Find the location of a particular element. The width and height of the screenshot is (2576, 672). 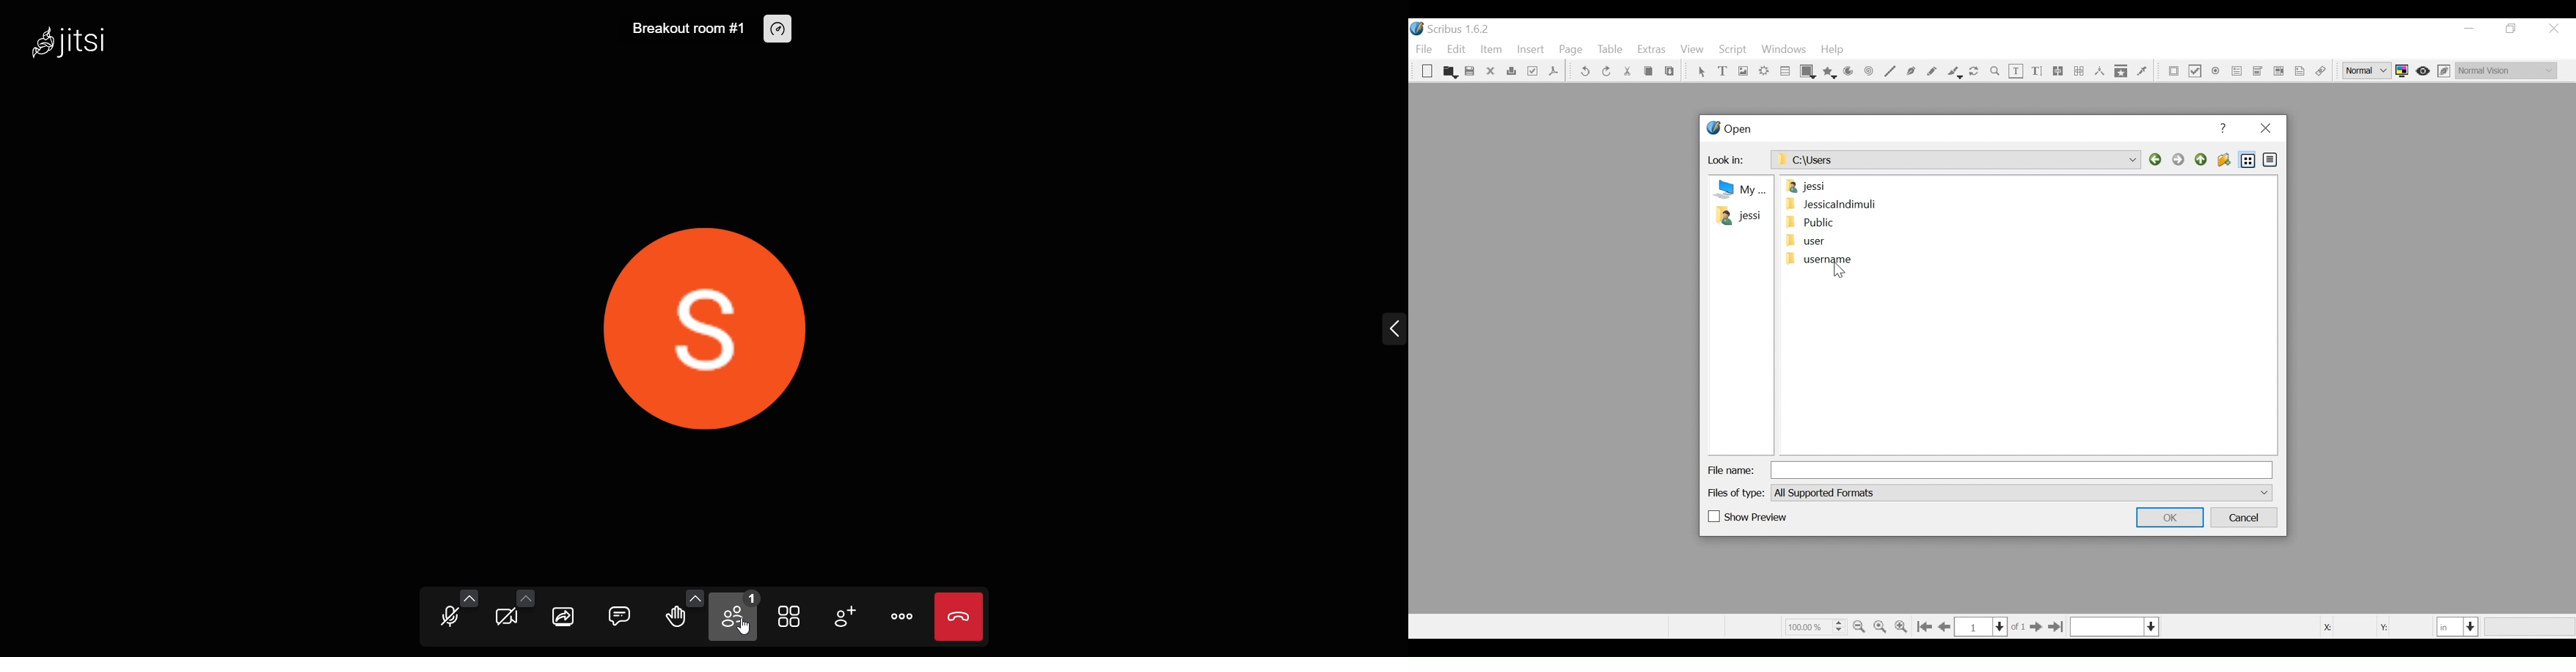

Pdf List Box is located at coordinates (2280, 71).